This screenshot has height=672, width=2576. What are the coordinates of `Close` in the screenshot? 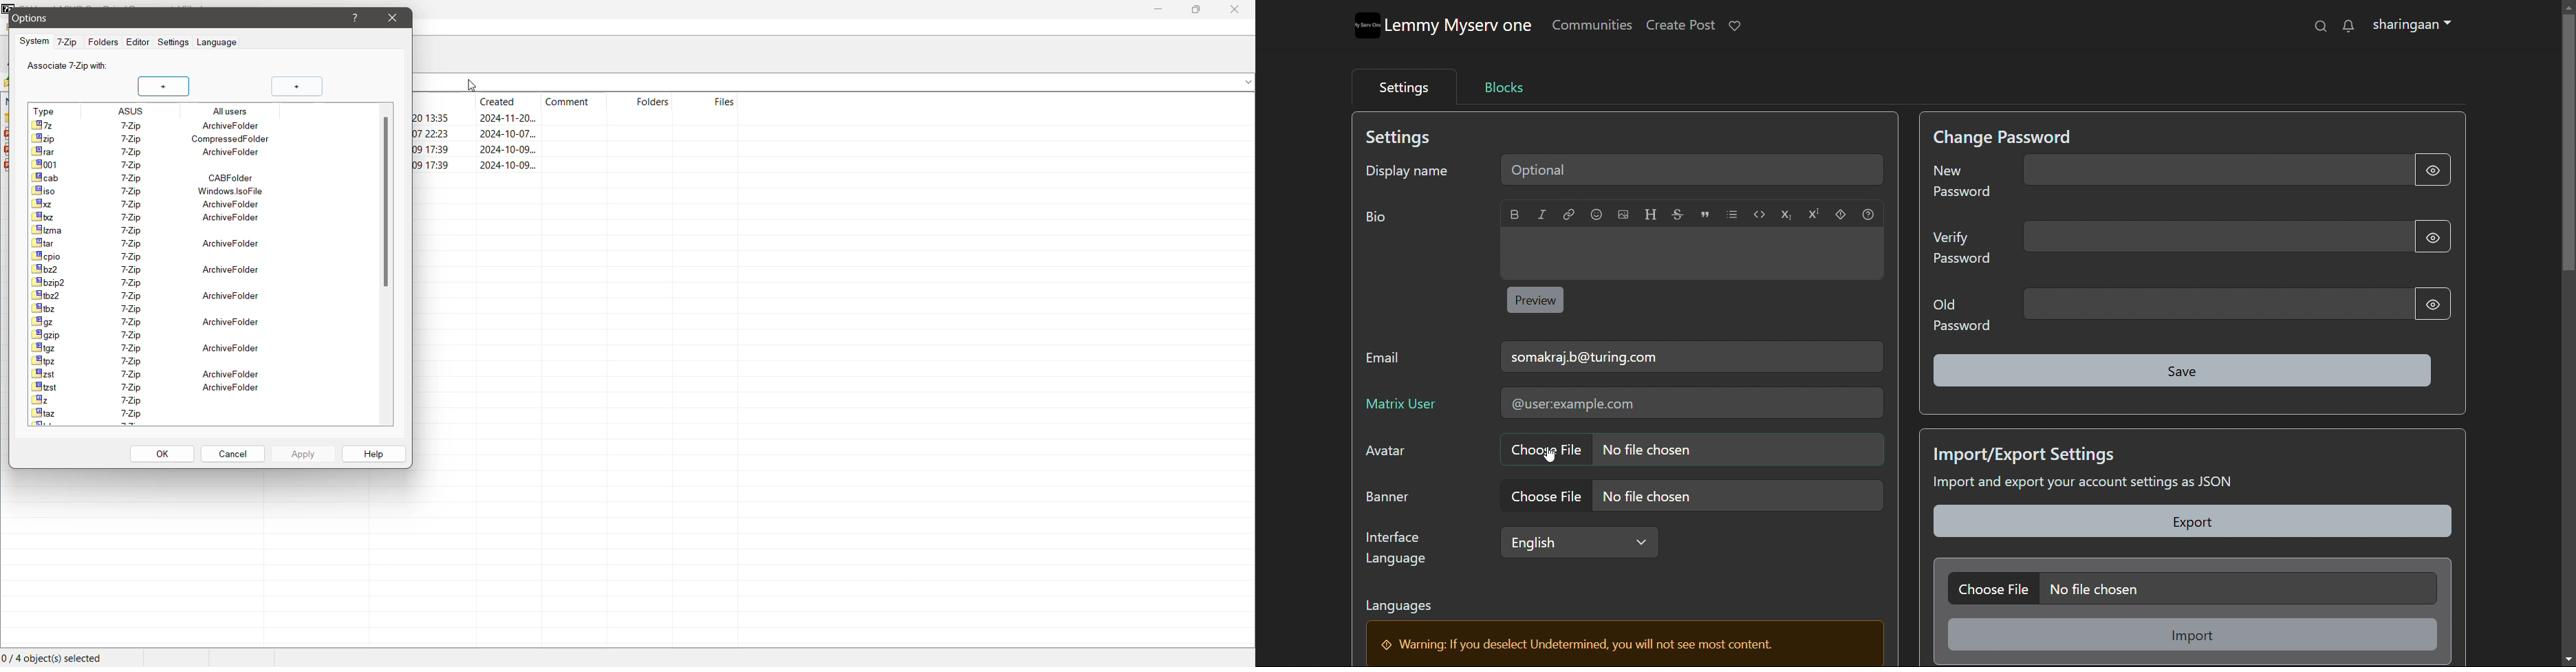 It's located at (393, 18).